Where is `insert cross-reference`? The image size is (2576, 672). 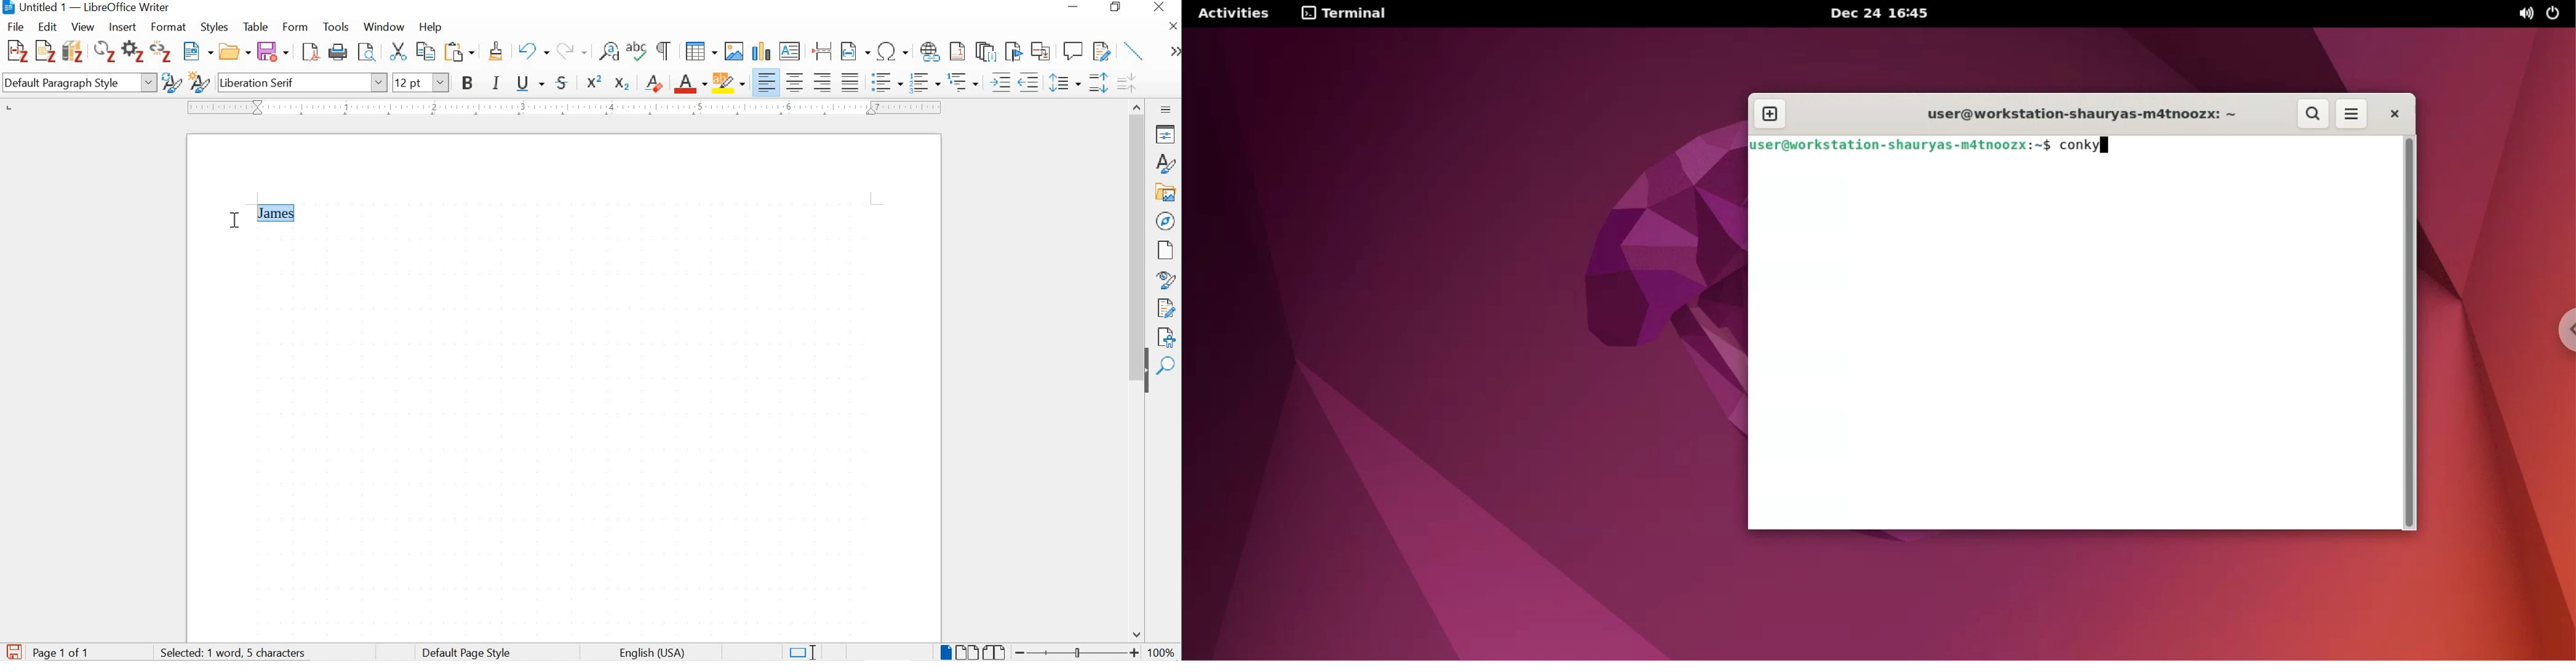 insert cross-reference is located at coordinates (1042, 50).